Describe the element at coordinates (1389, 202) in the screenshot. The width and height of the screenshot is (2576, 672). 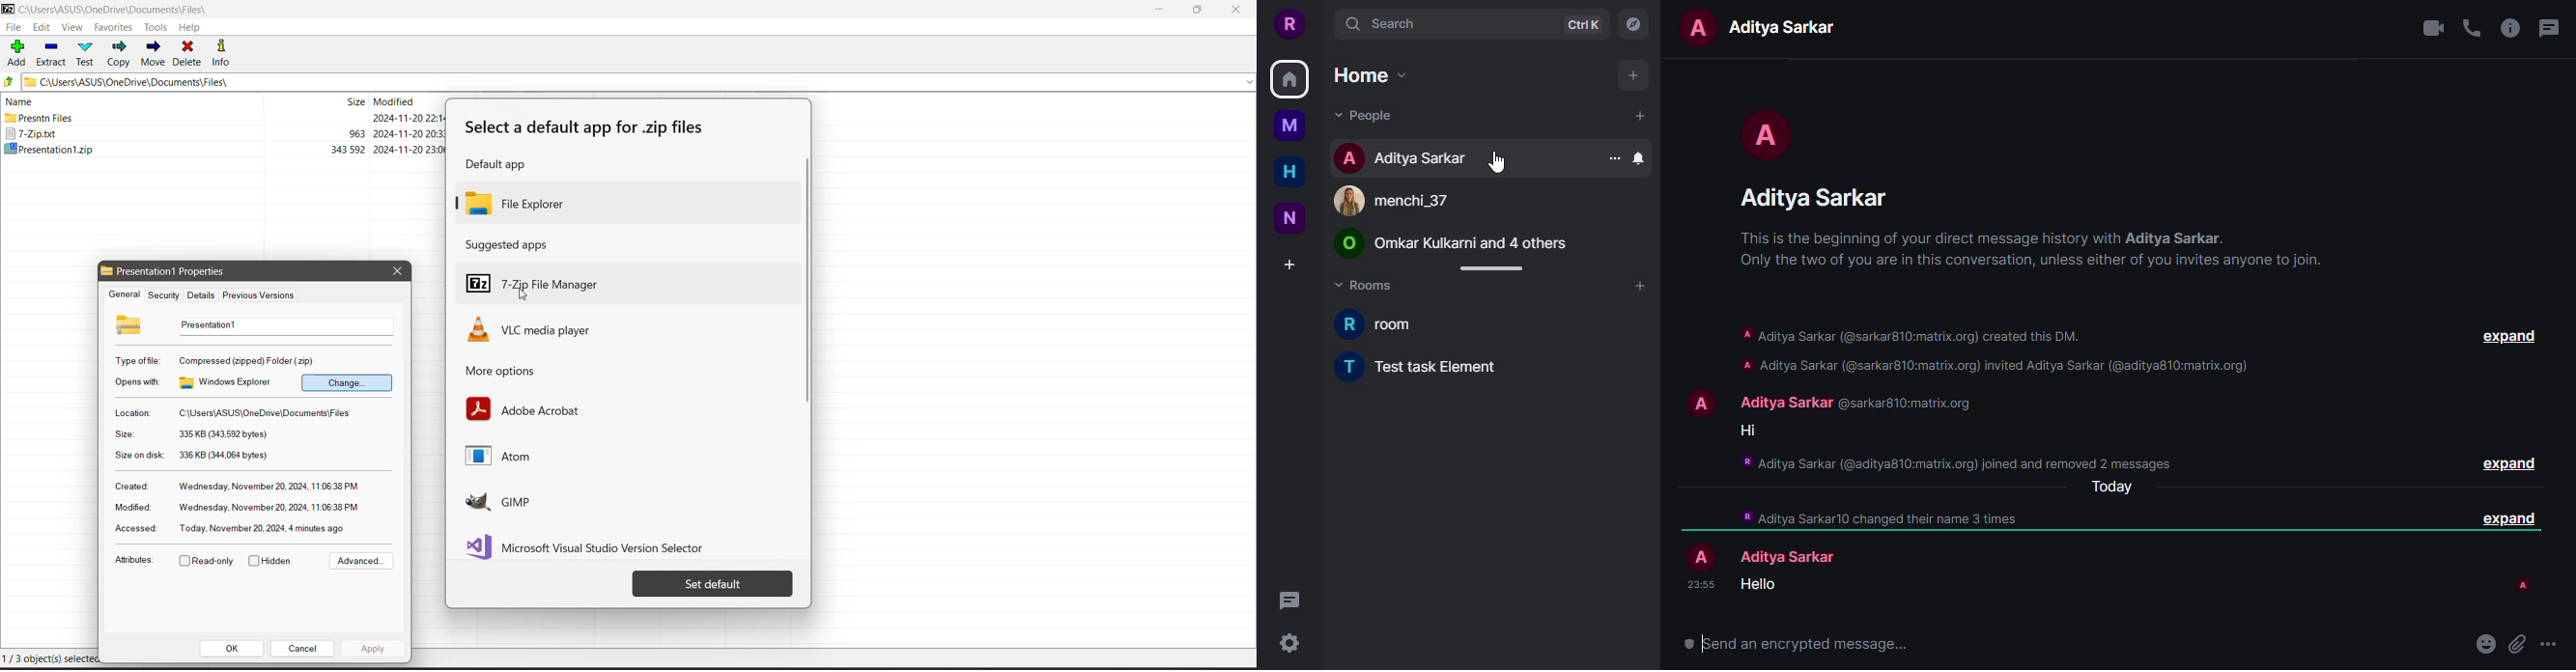
I see `menchi_37` at that location.